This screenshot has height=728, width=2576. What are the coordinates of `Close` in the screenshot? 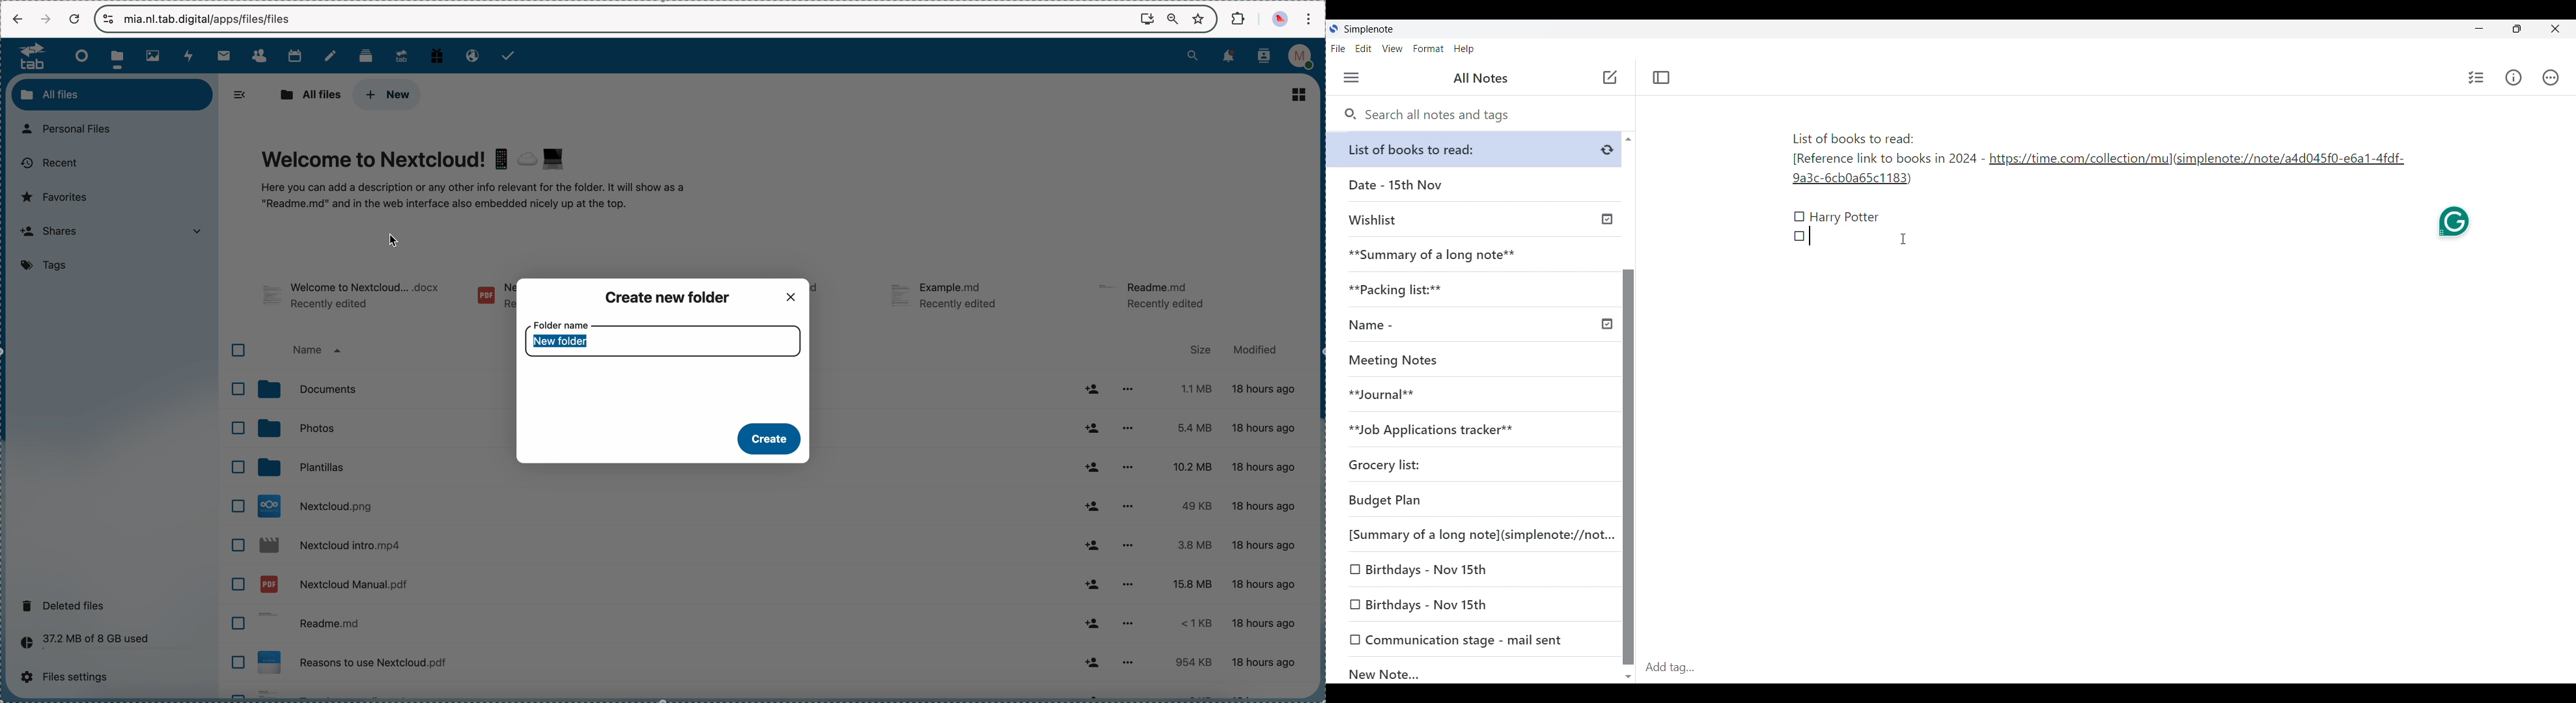 It's located at (2556, 29).